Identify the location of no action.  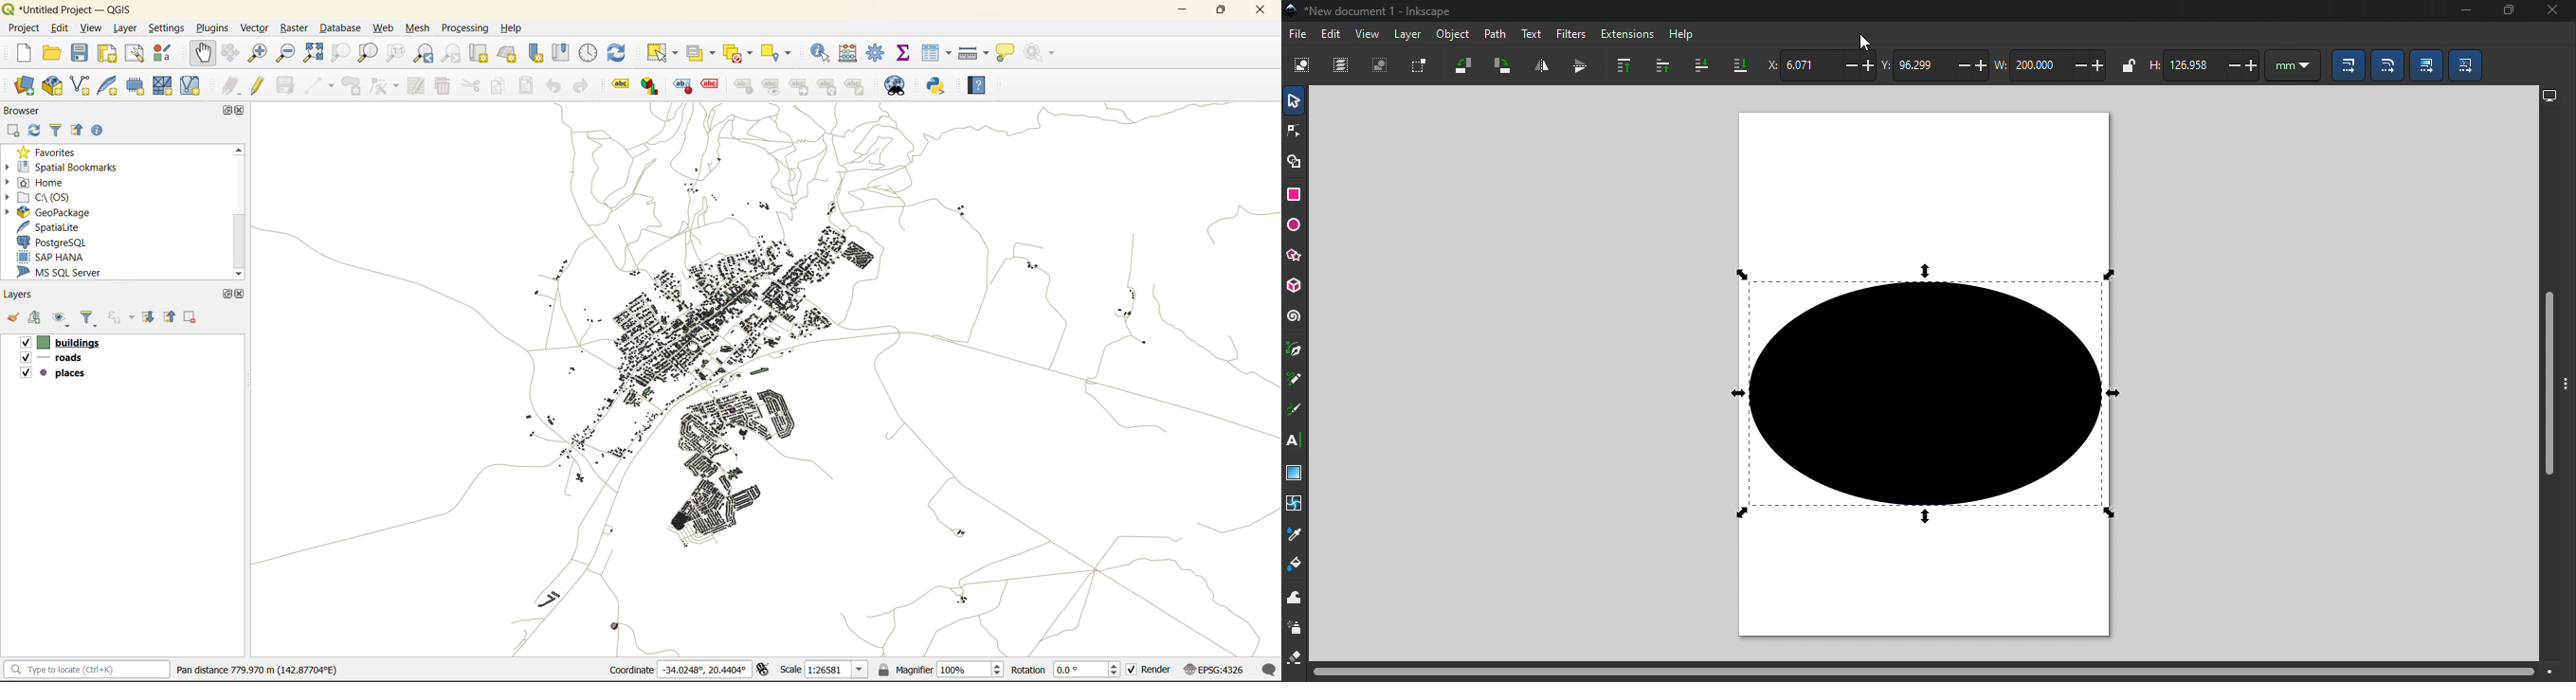
(1038, 53).